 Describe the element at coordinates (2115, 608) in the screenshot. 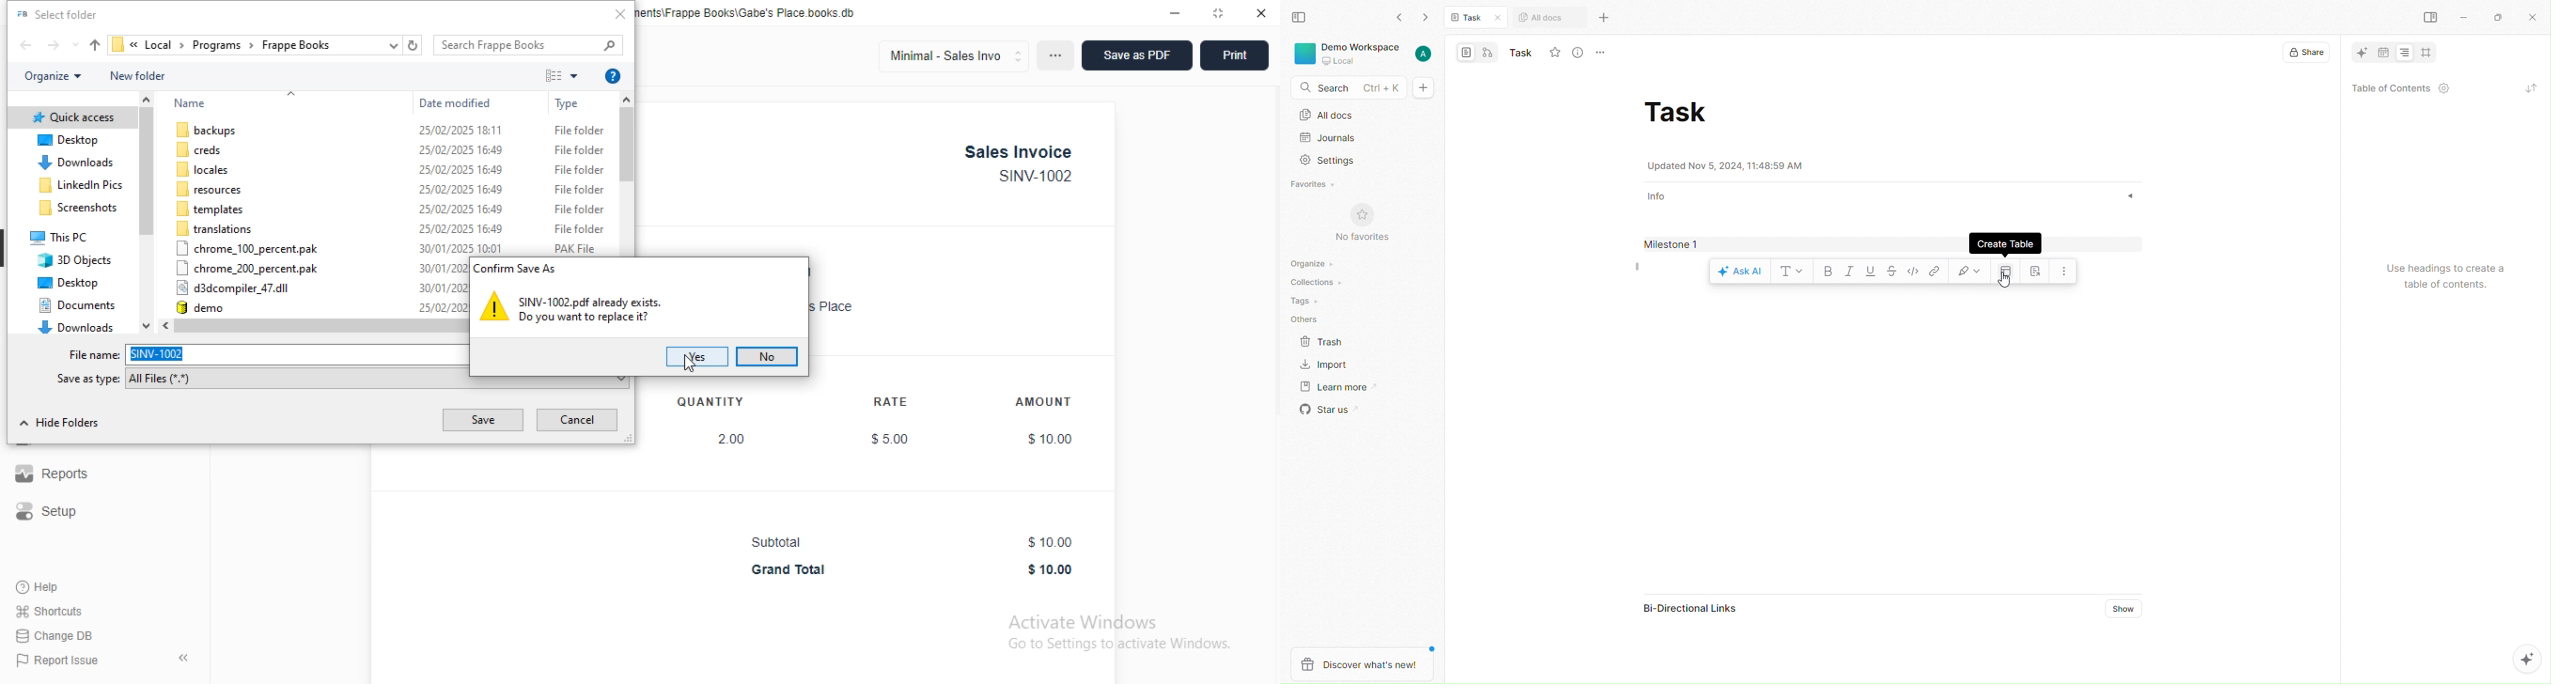

I see `Show` at that location.